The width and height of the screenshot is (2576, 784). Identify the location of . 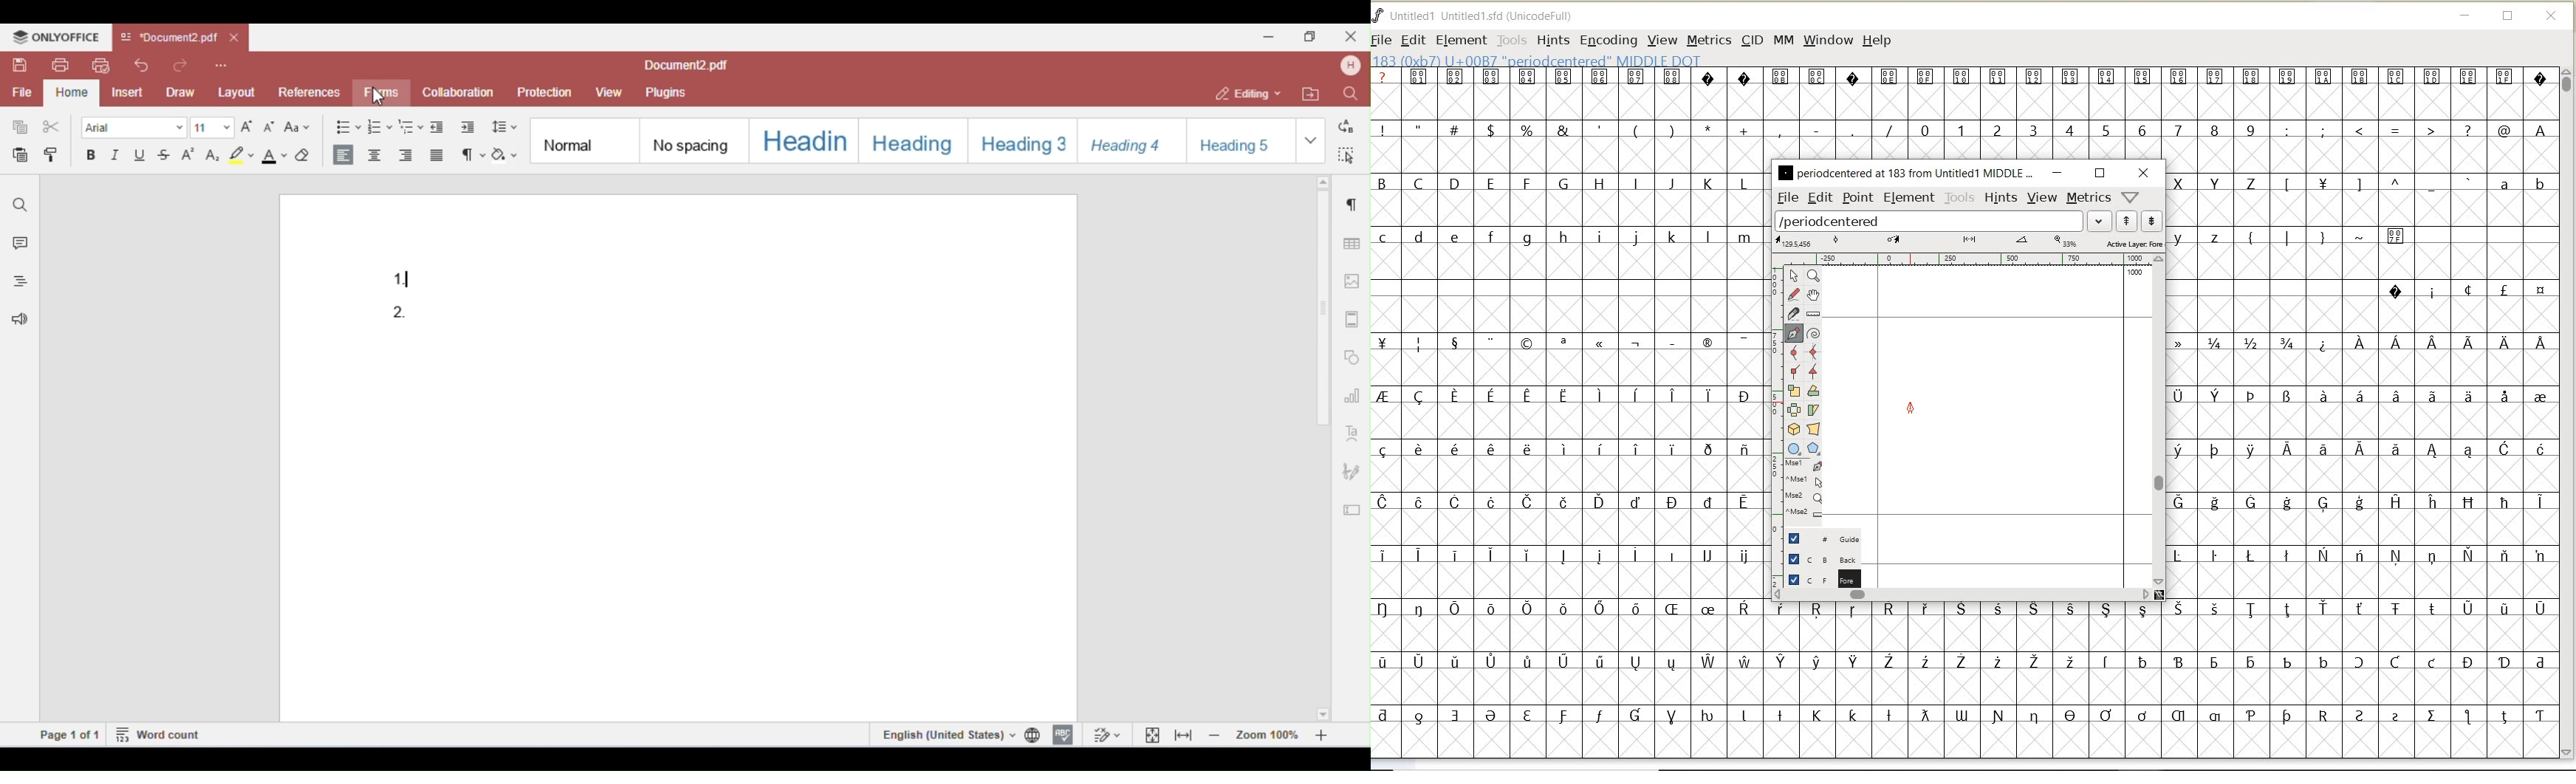
(2375, 185).